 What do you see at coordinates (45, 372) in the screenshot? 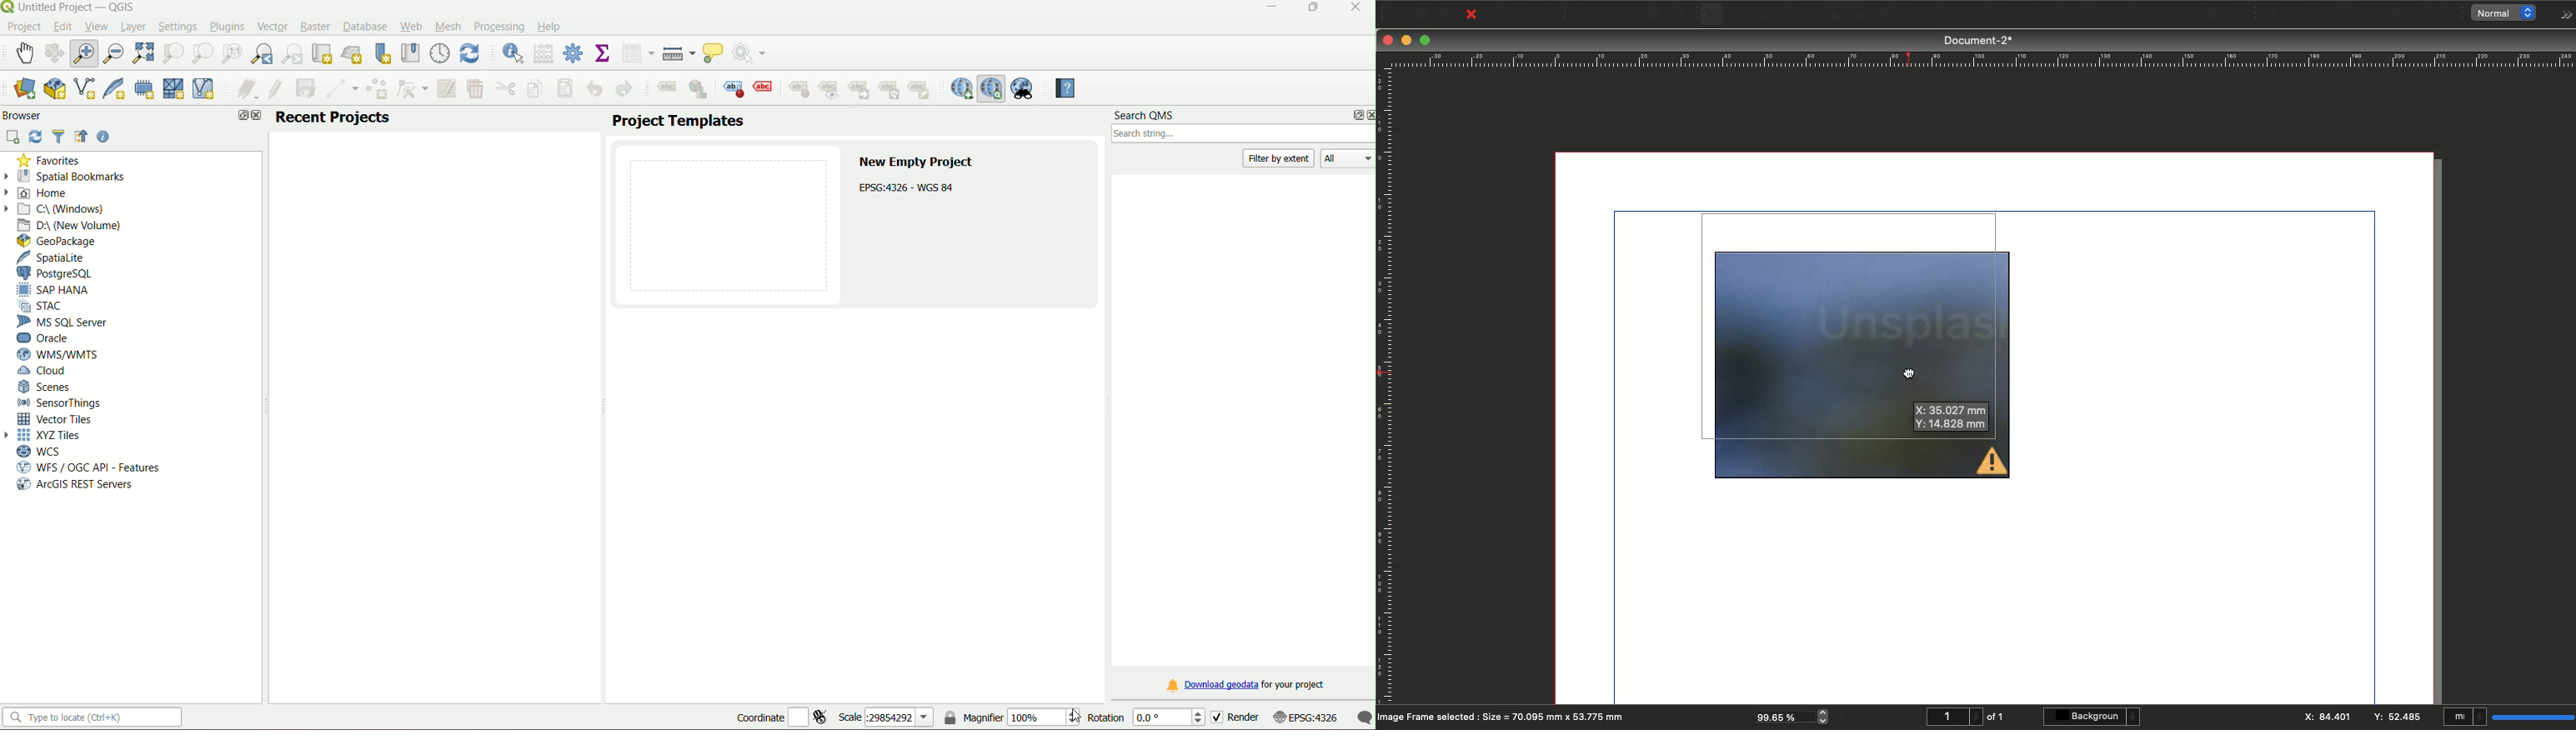
I see `Cloud` at bounding box center [45, 372].